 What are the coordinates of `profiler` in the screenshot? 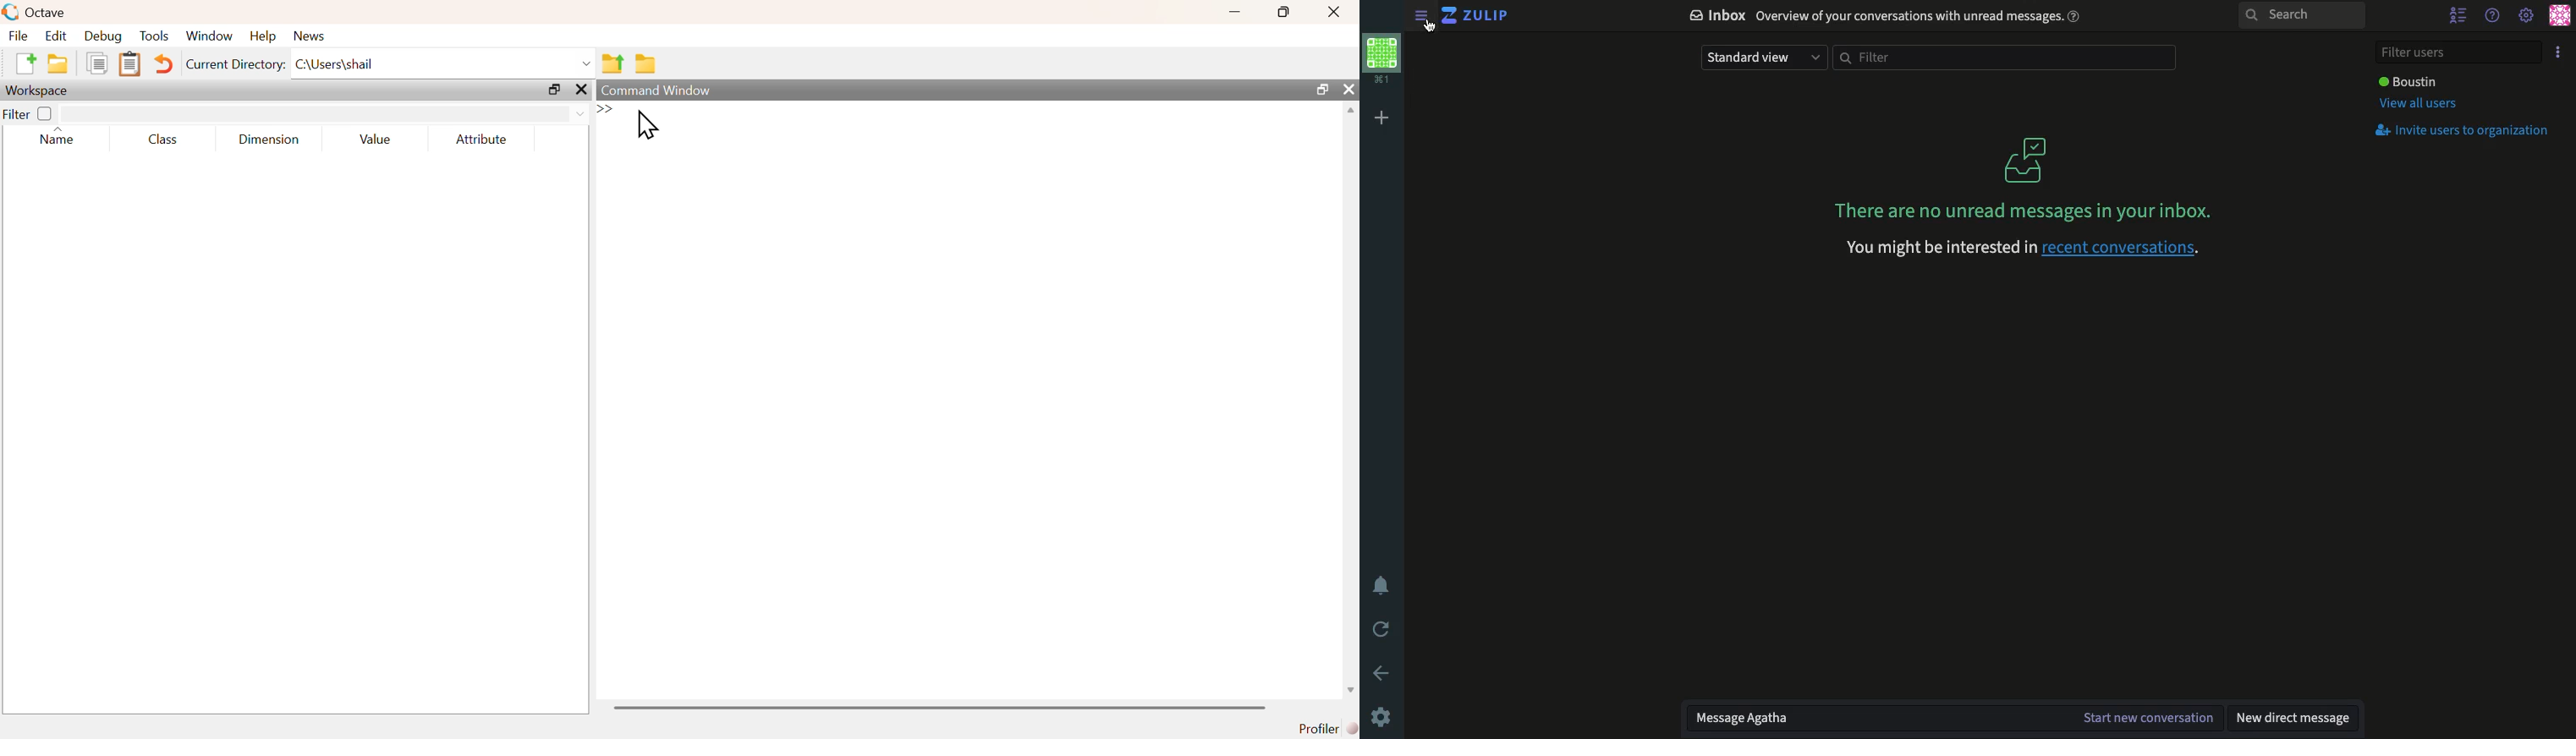 It's located at (1324, 728).